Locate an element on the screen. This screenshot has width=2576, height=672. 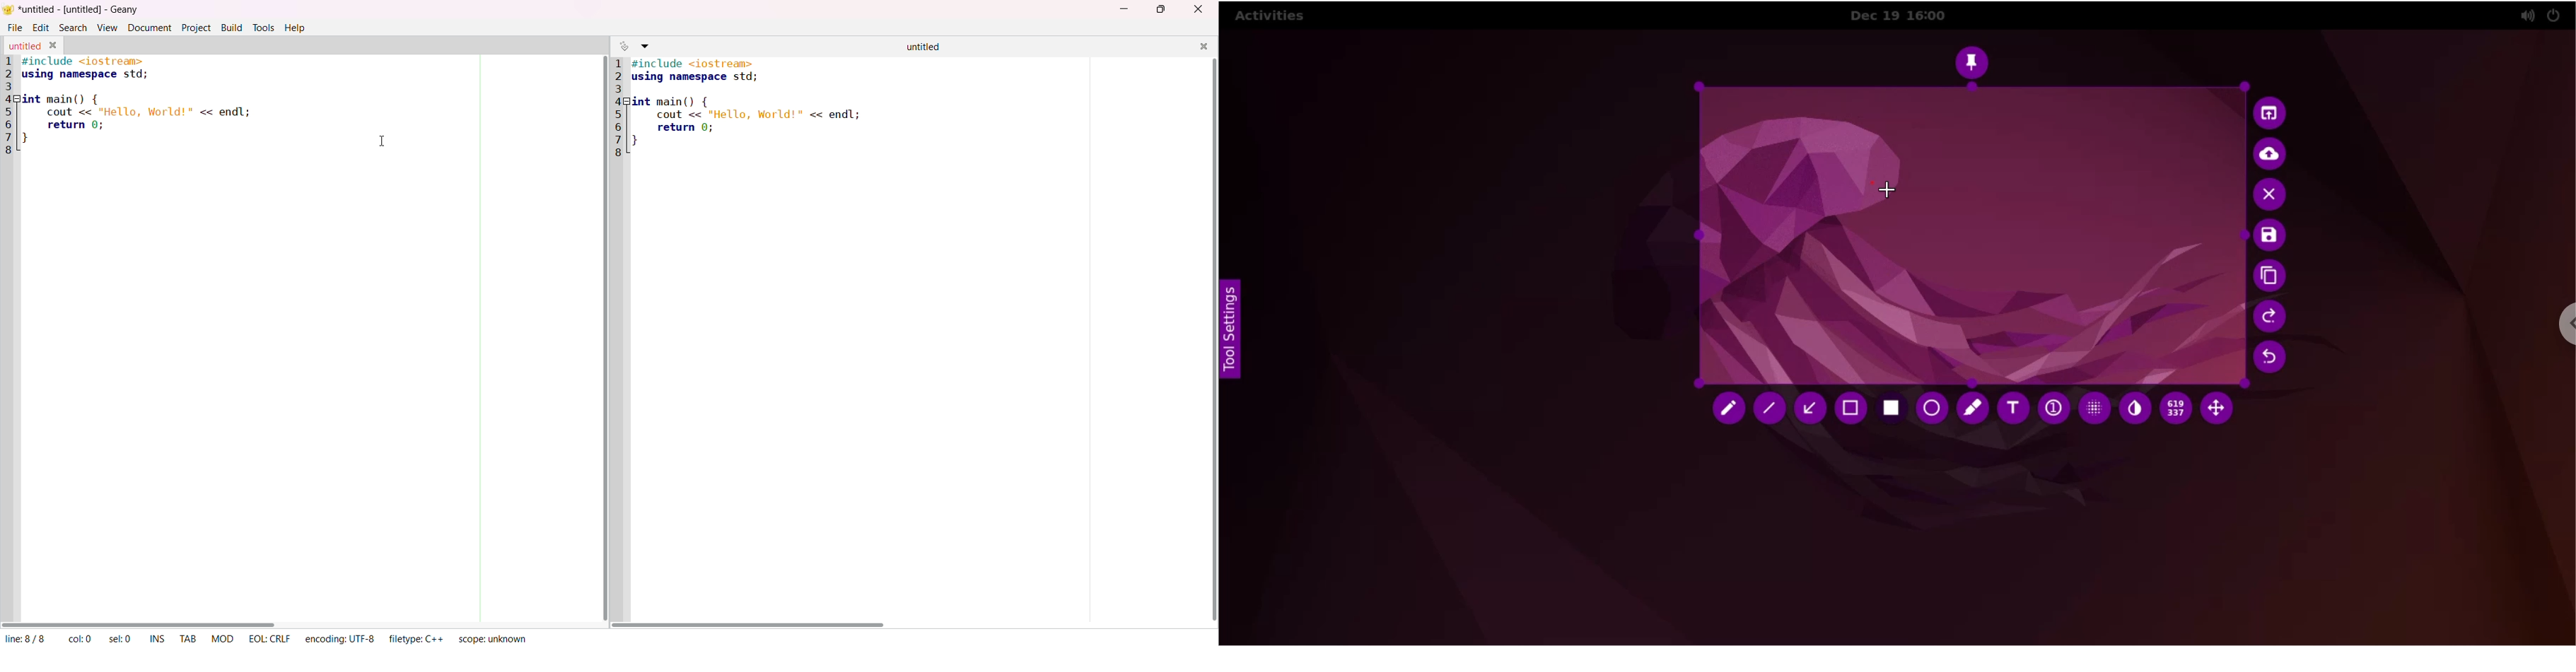
untitled is located at coordinates (919, 48).